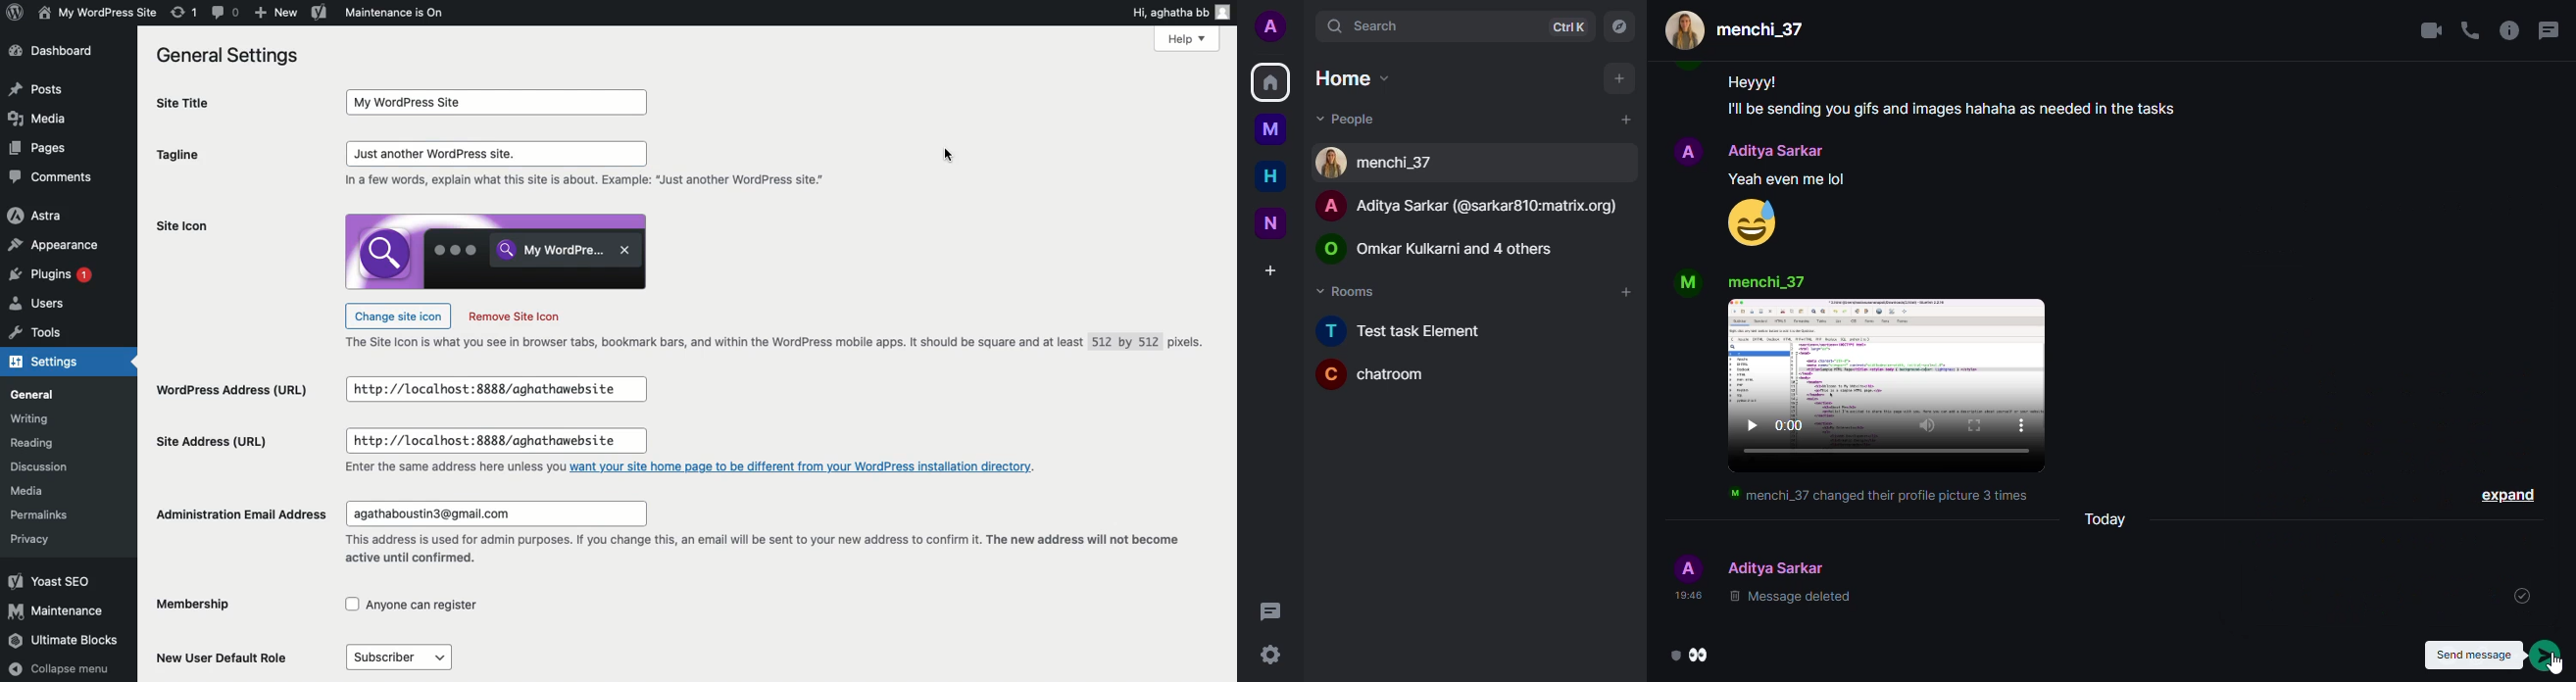 The height and width of the screenshot is (700, 2576). Describe the element at coordinates (1273, 129) in the screenshot. I see `myspace` at that location.